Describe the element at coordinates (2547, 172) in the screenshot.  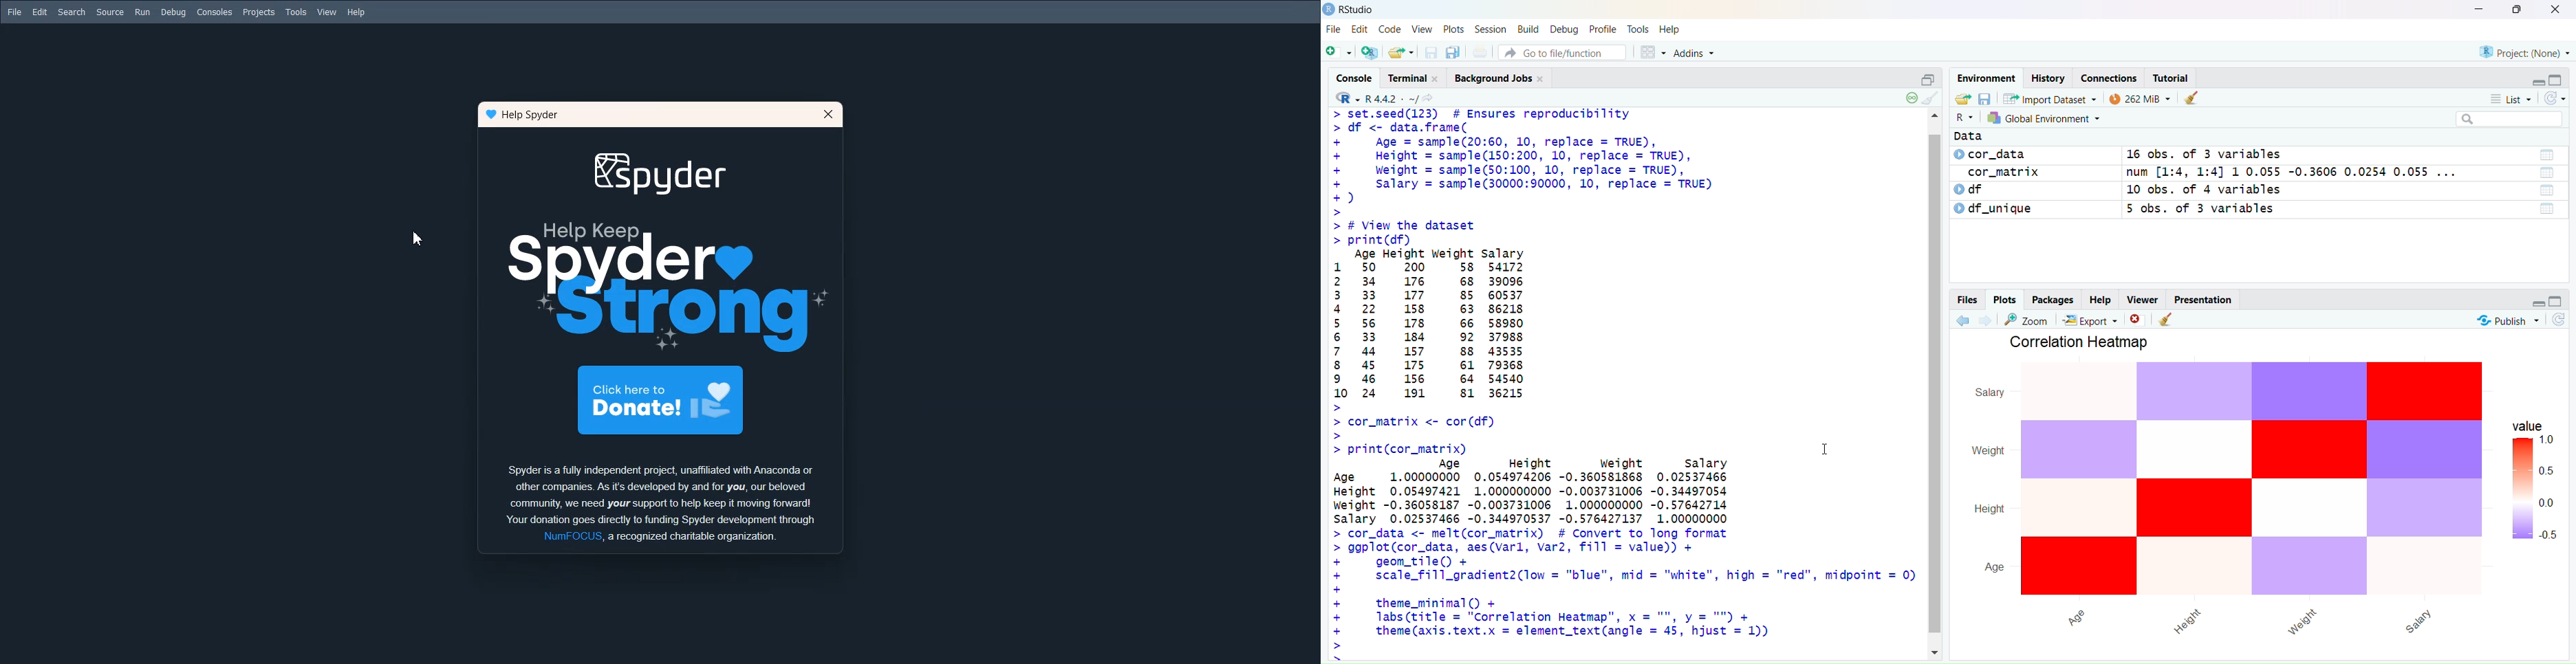
I see `List` at that location.